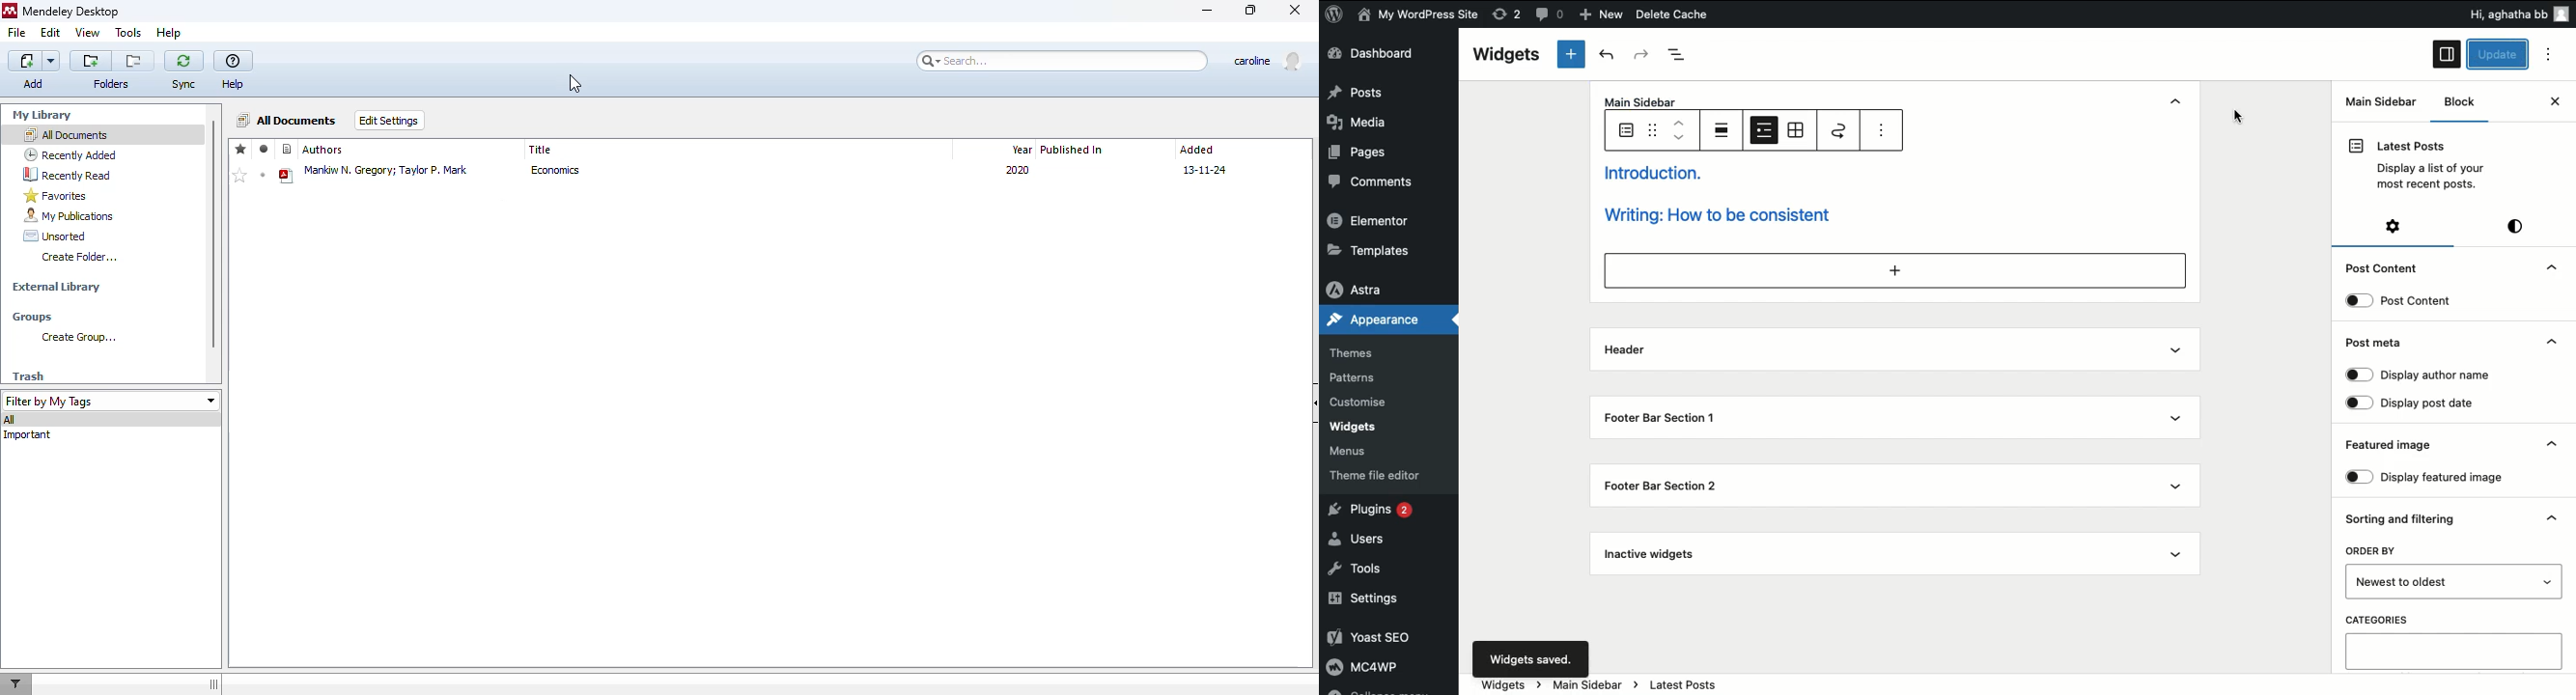  I want to click on my library, so click(42, 115).